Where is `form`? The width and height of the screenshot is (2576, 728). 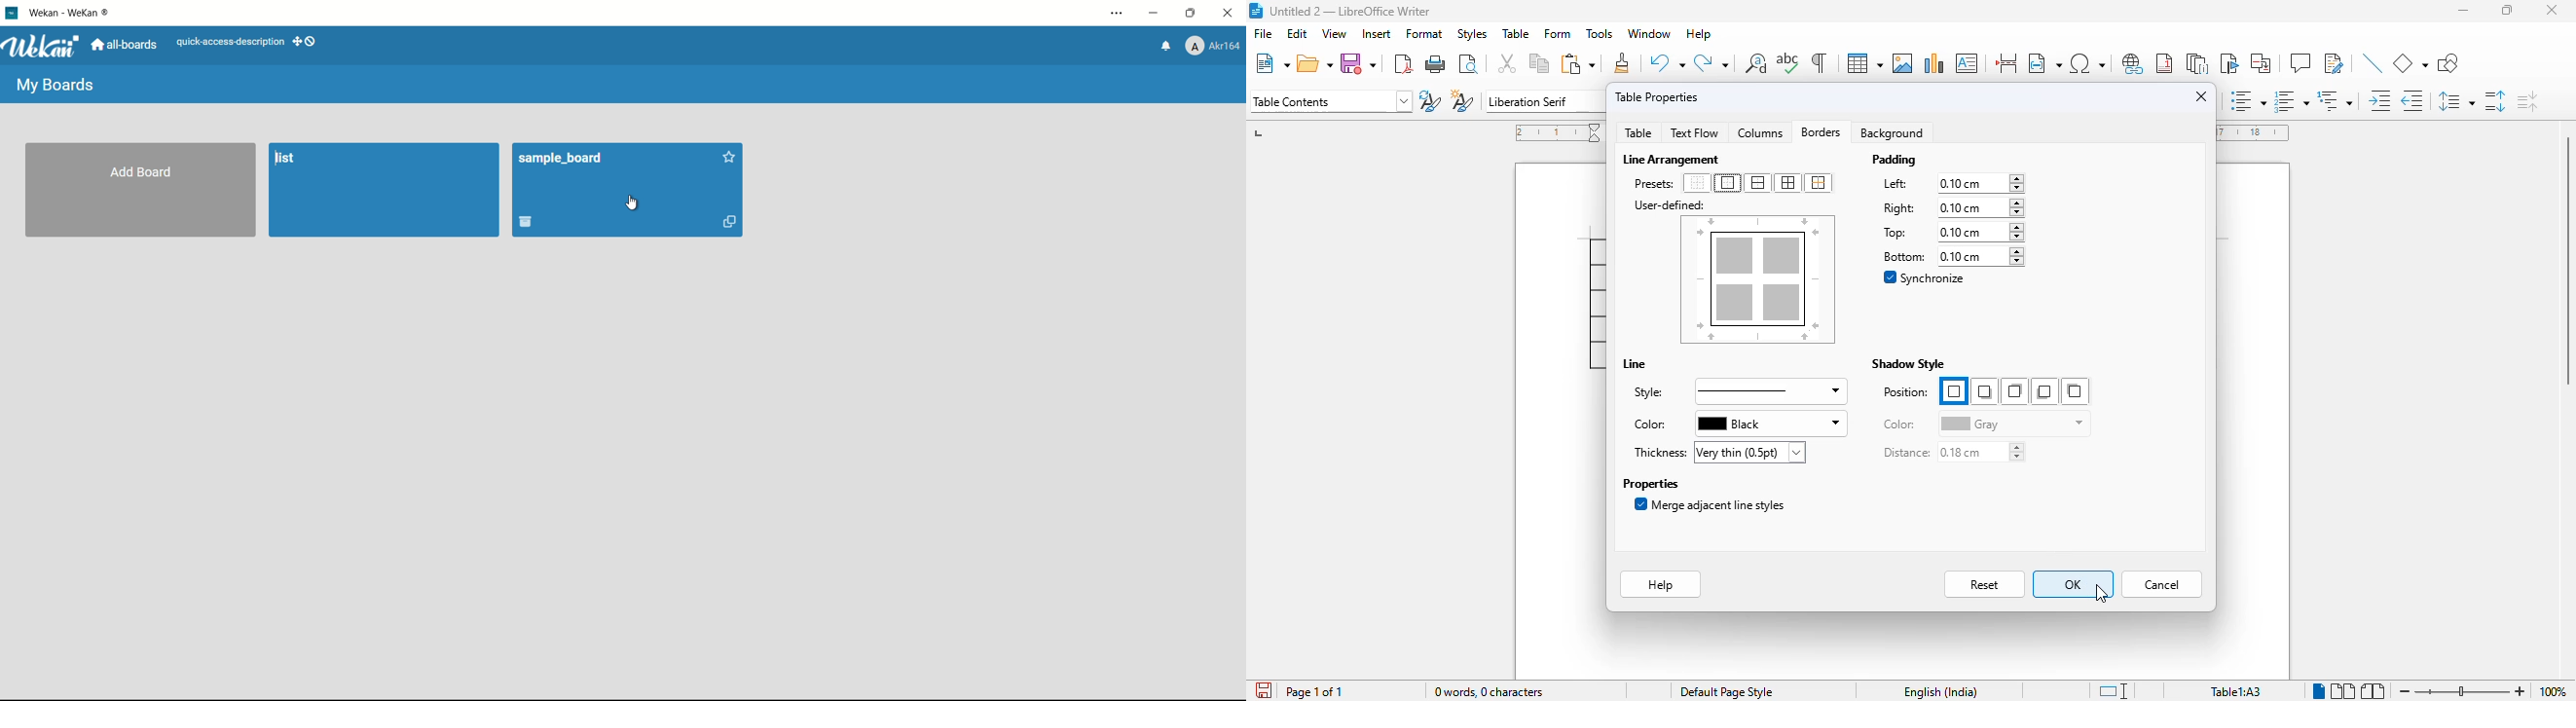
form is located at coordinates (1559, 34).